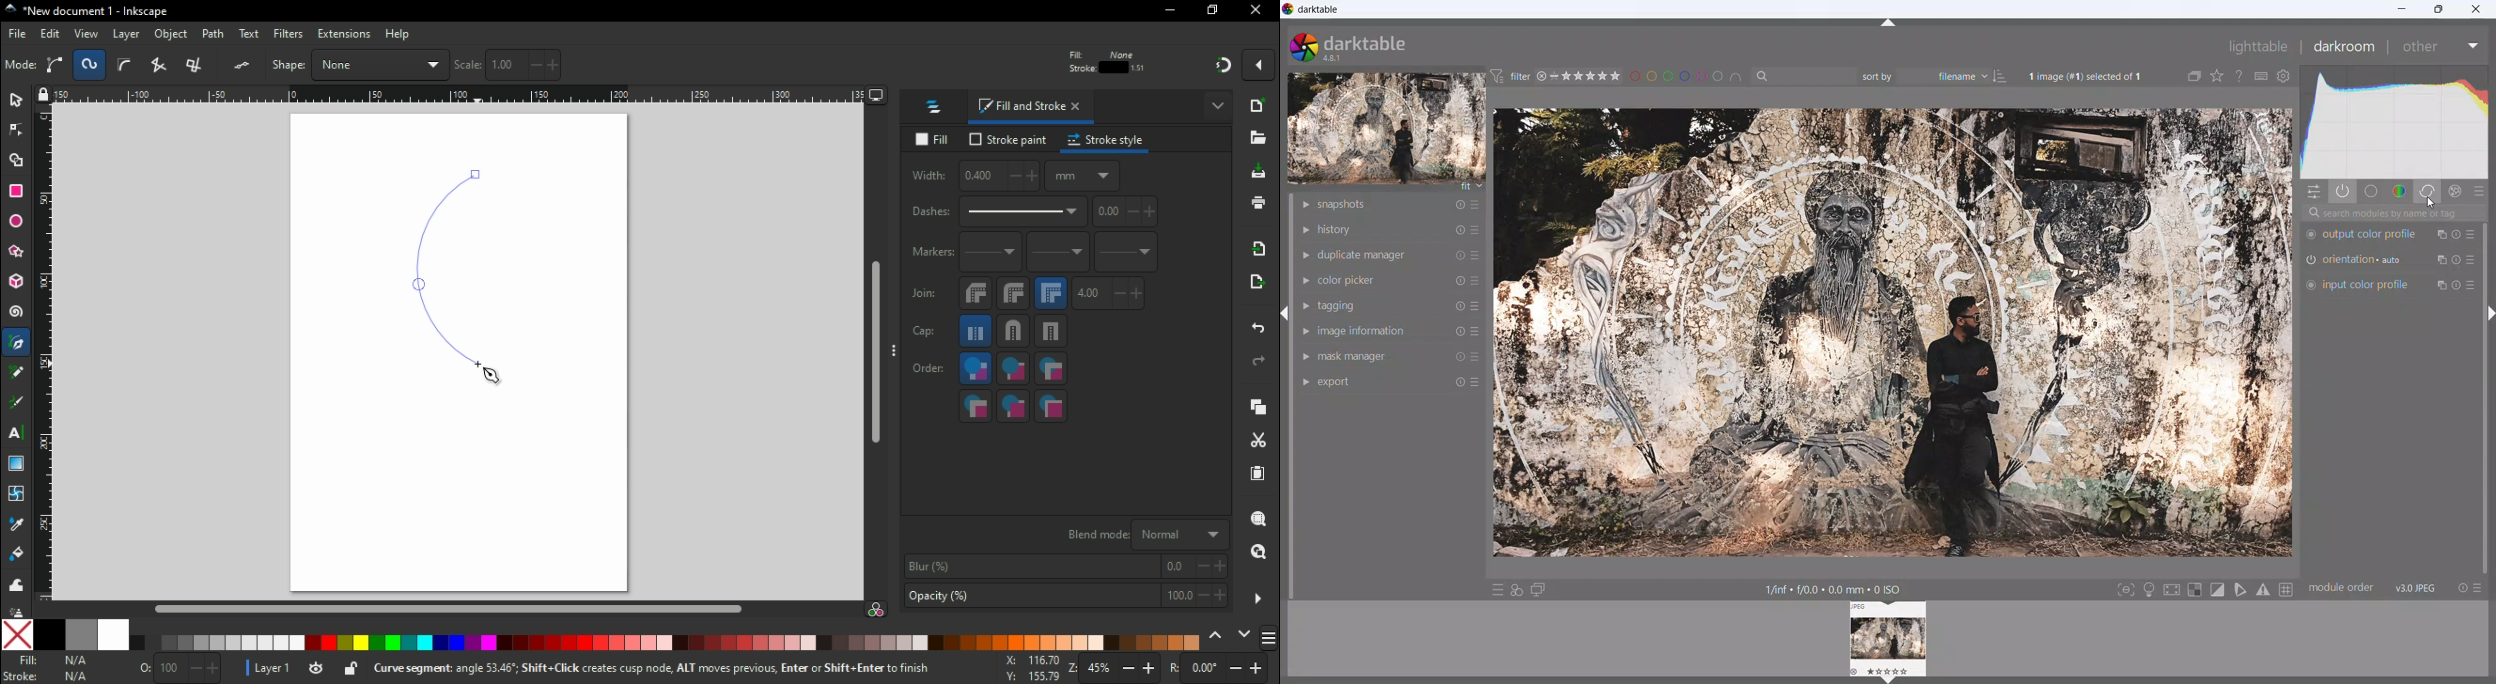 The image size is (2520, 700). Describe the element at coordinates (1307, 383) in the screenshot. I see `show module` at that location.